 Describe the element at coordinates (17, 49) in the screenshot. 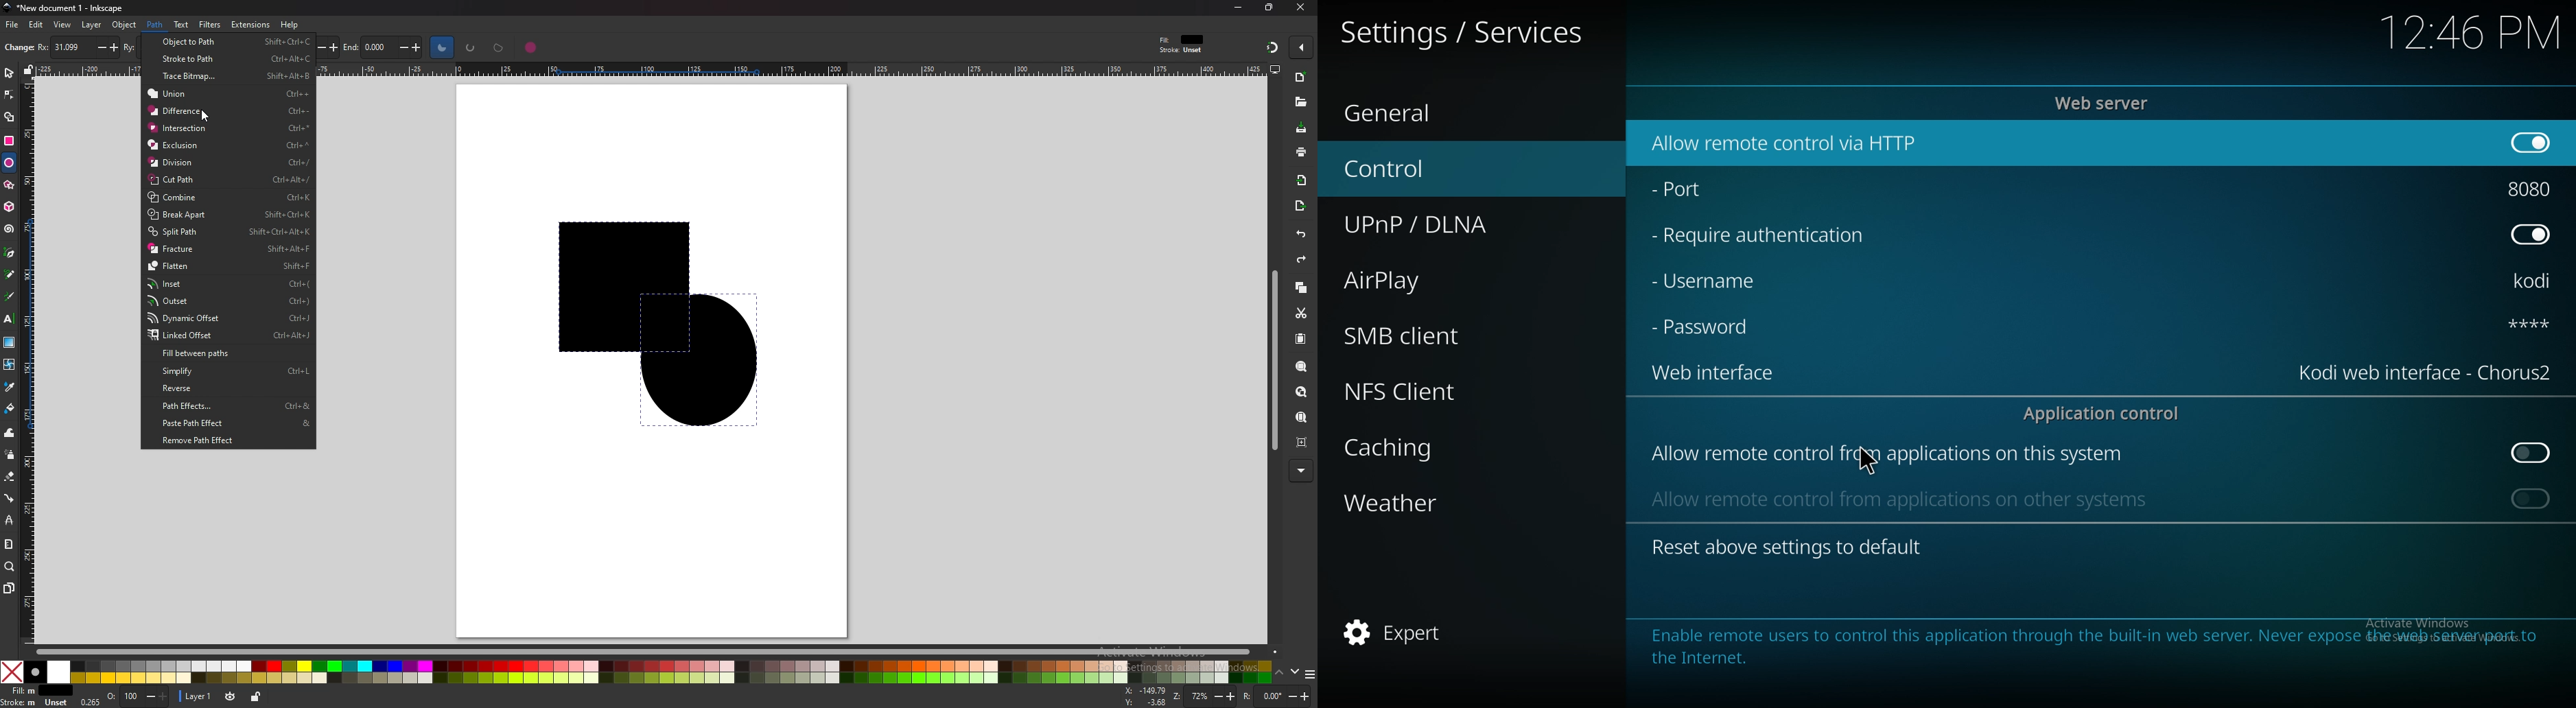

I see `new` at that location.